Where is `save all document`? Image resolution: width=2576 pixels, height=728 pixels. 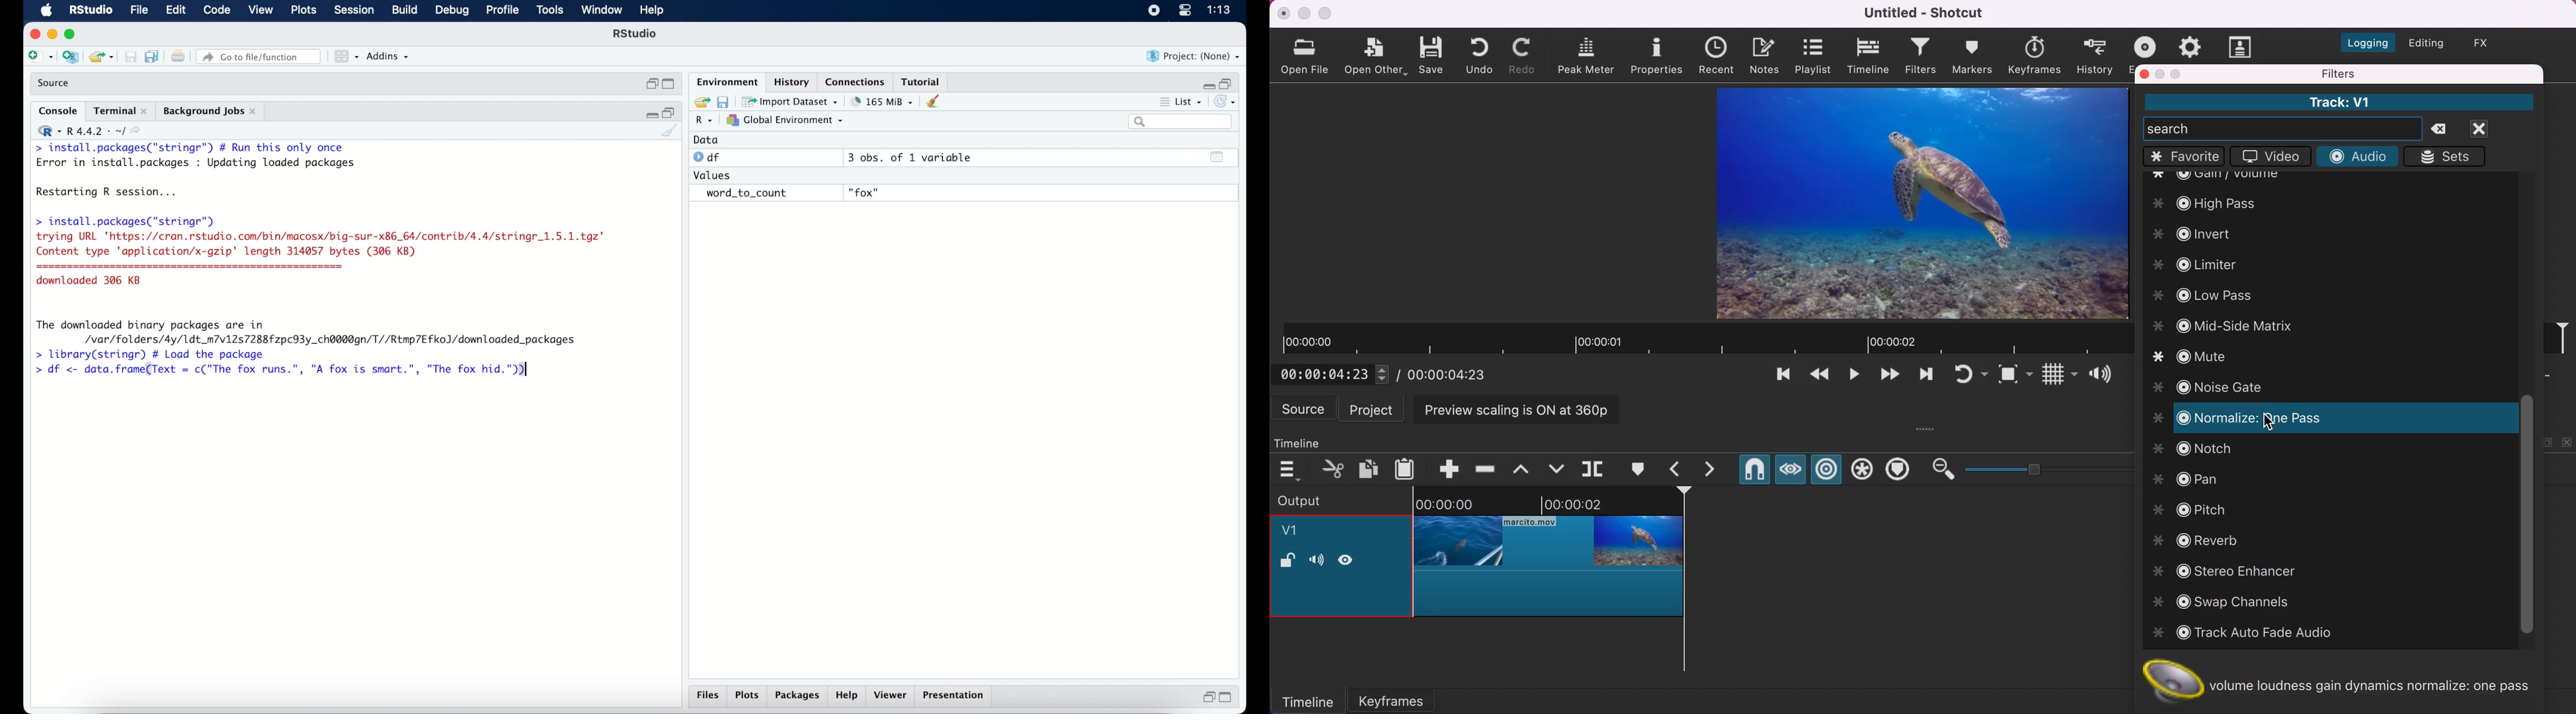 save all document is located at coordinates (155, 58).